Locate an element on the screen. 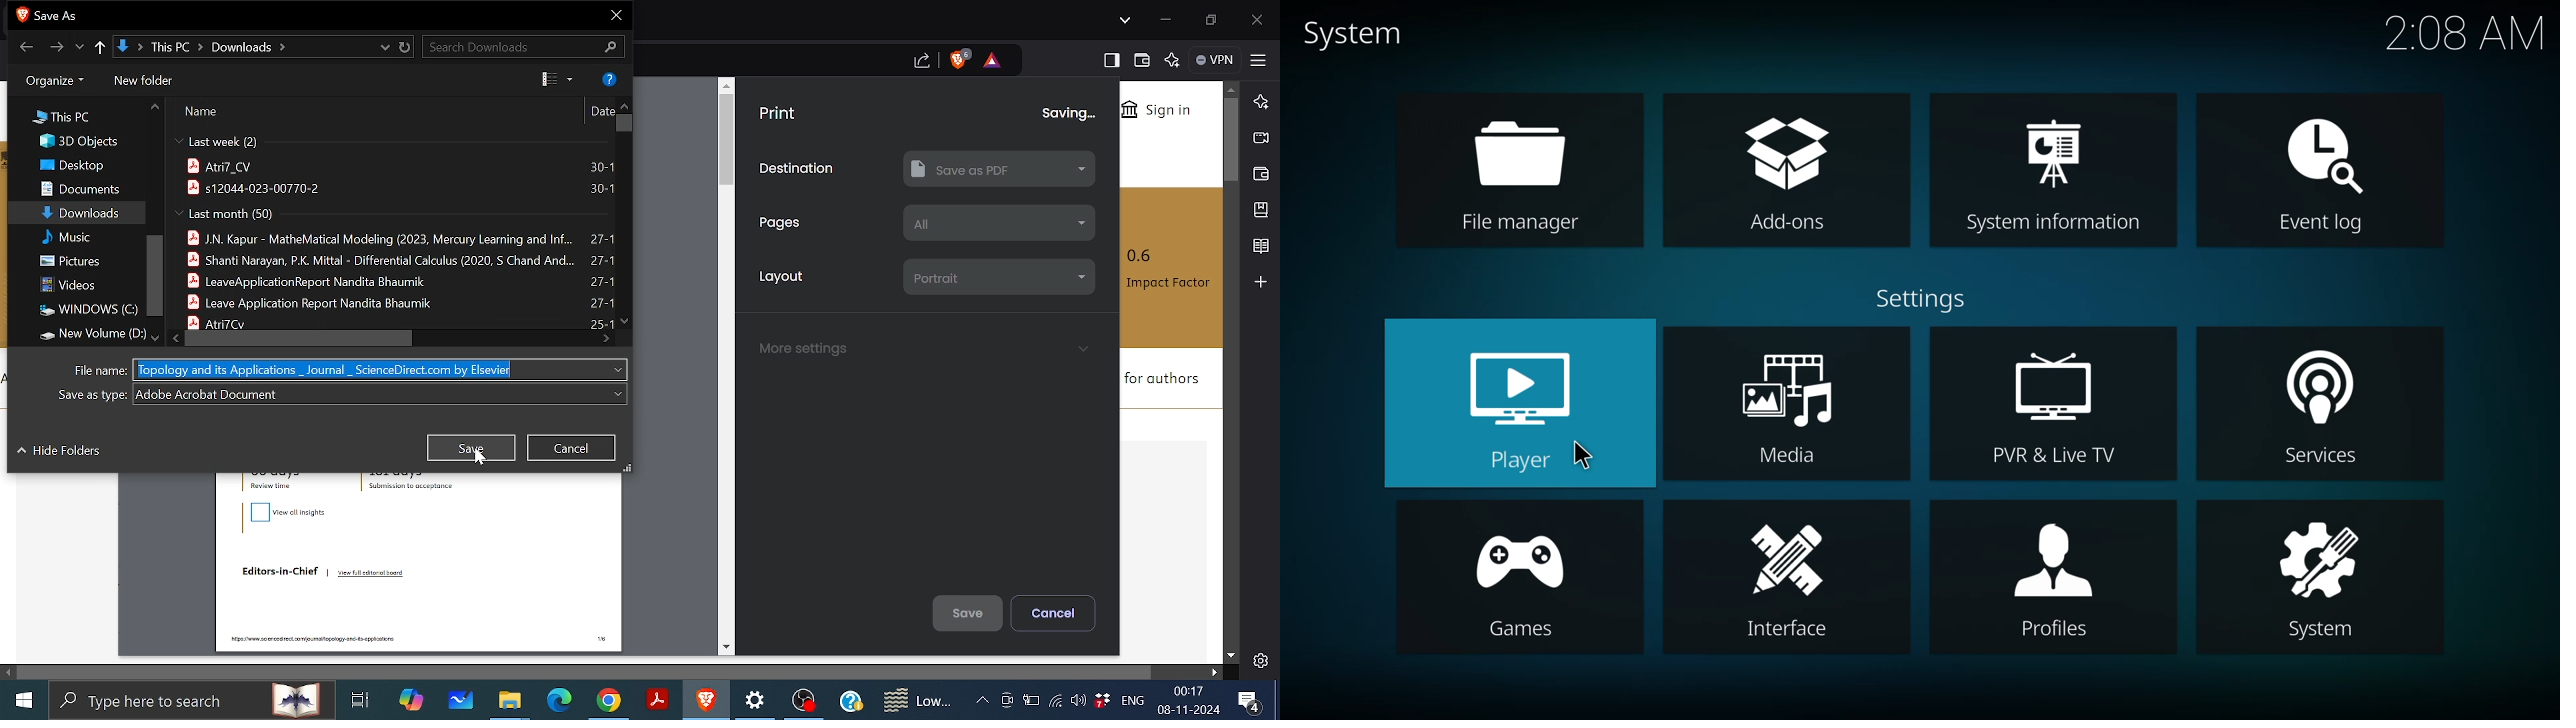 The width and height of the screenshot is (2576, 728). Move down is located at coordinates (624, 320).